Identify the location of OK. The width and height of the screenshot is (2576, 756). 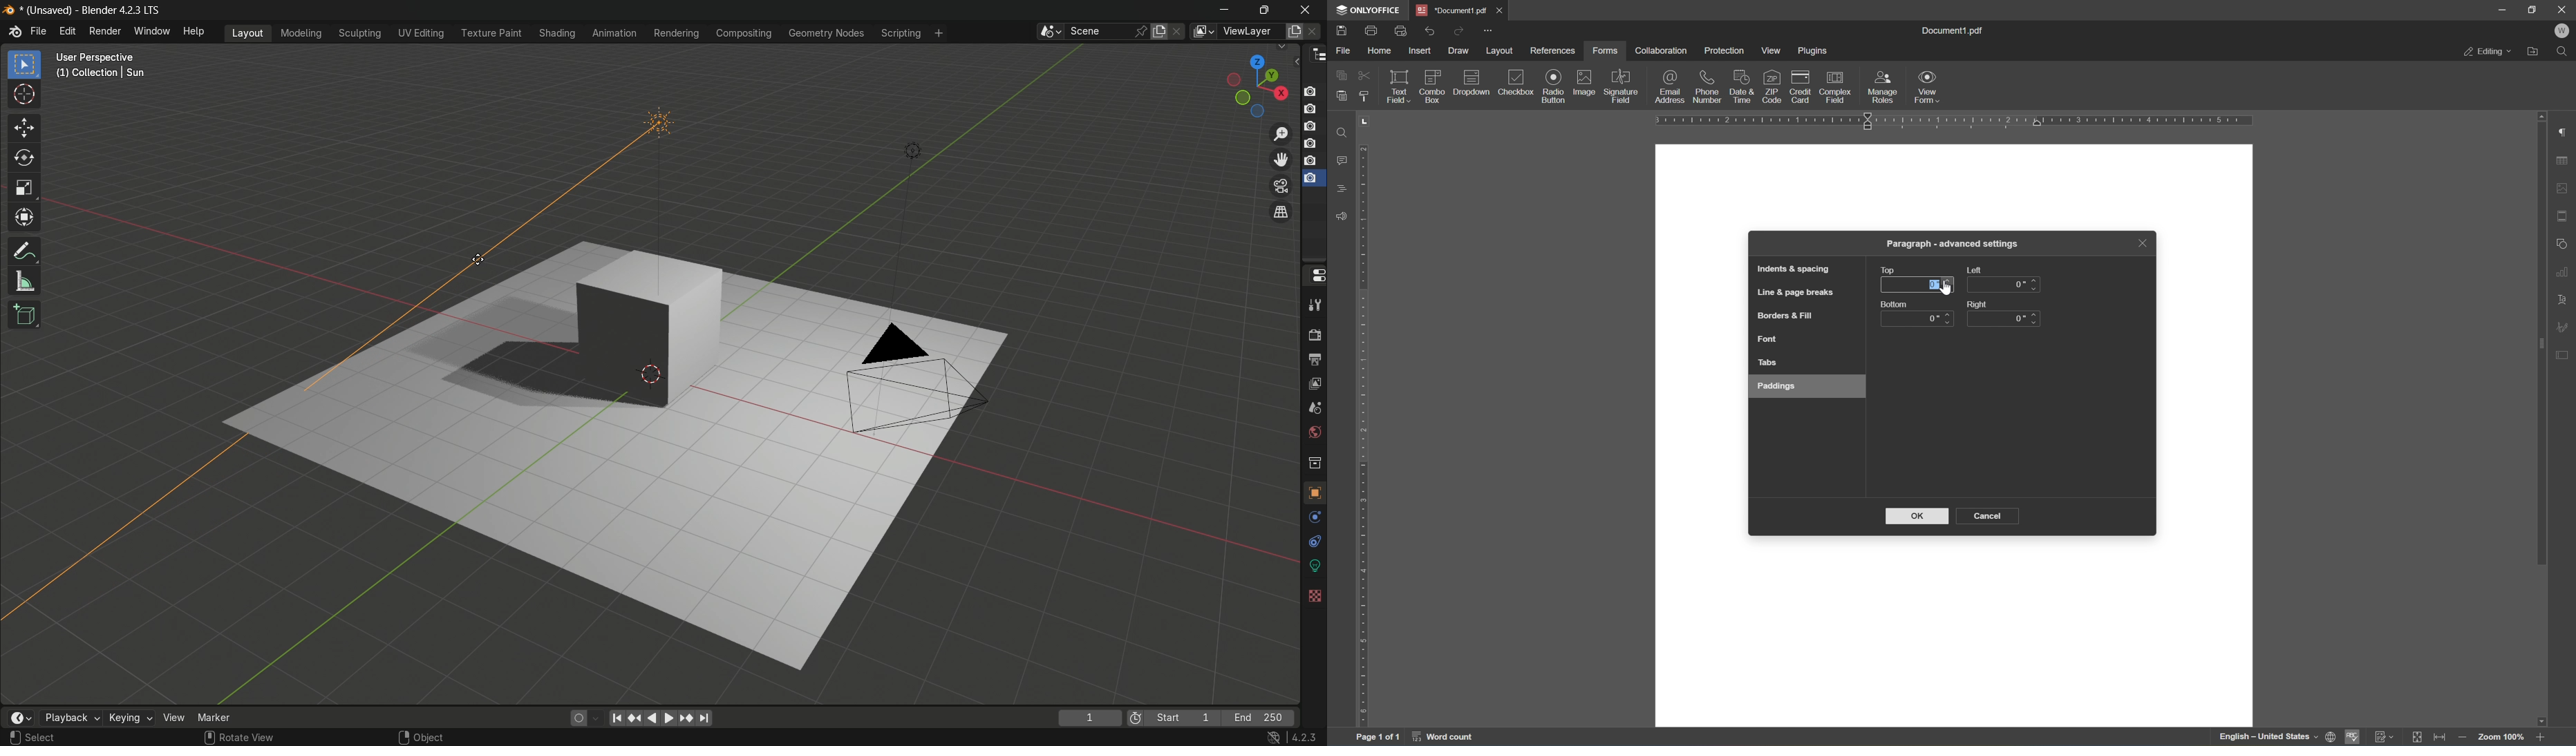
(1917, 515).